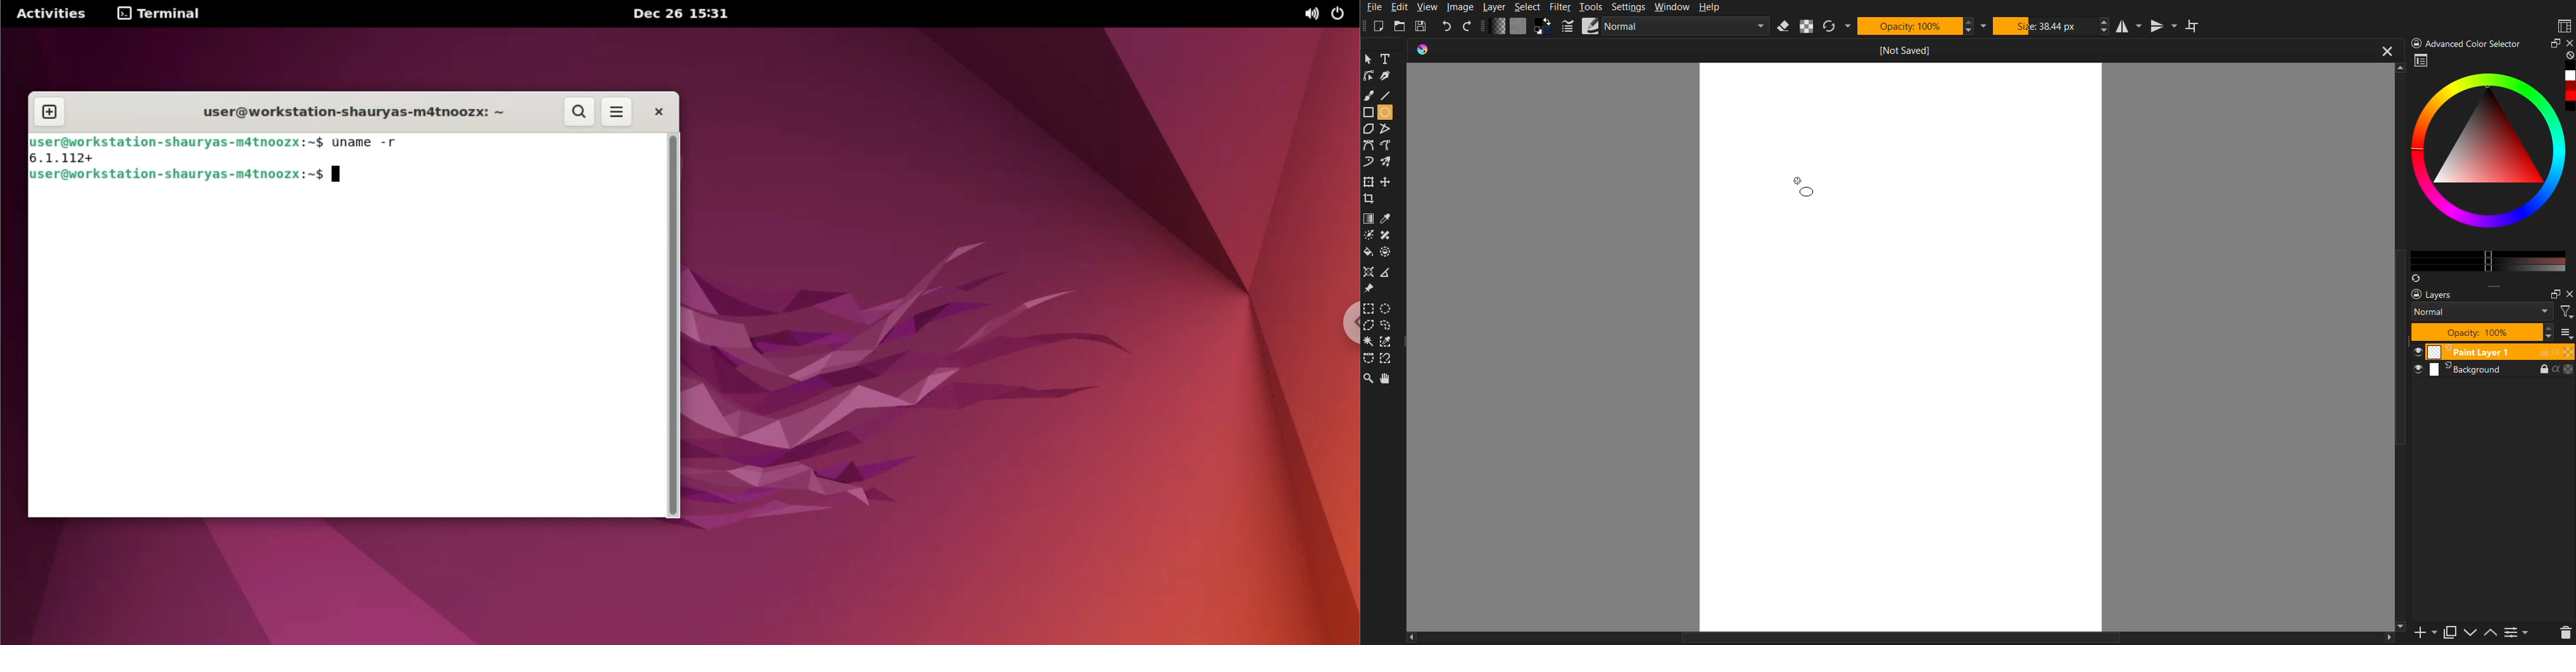  What do you see at coordinates (2469, 634) in the screenshot?
I see `down` at bounding box center [2469, 634].